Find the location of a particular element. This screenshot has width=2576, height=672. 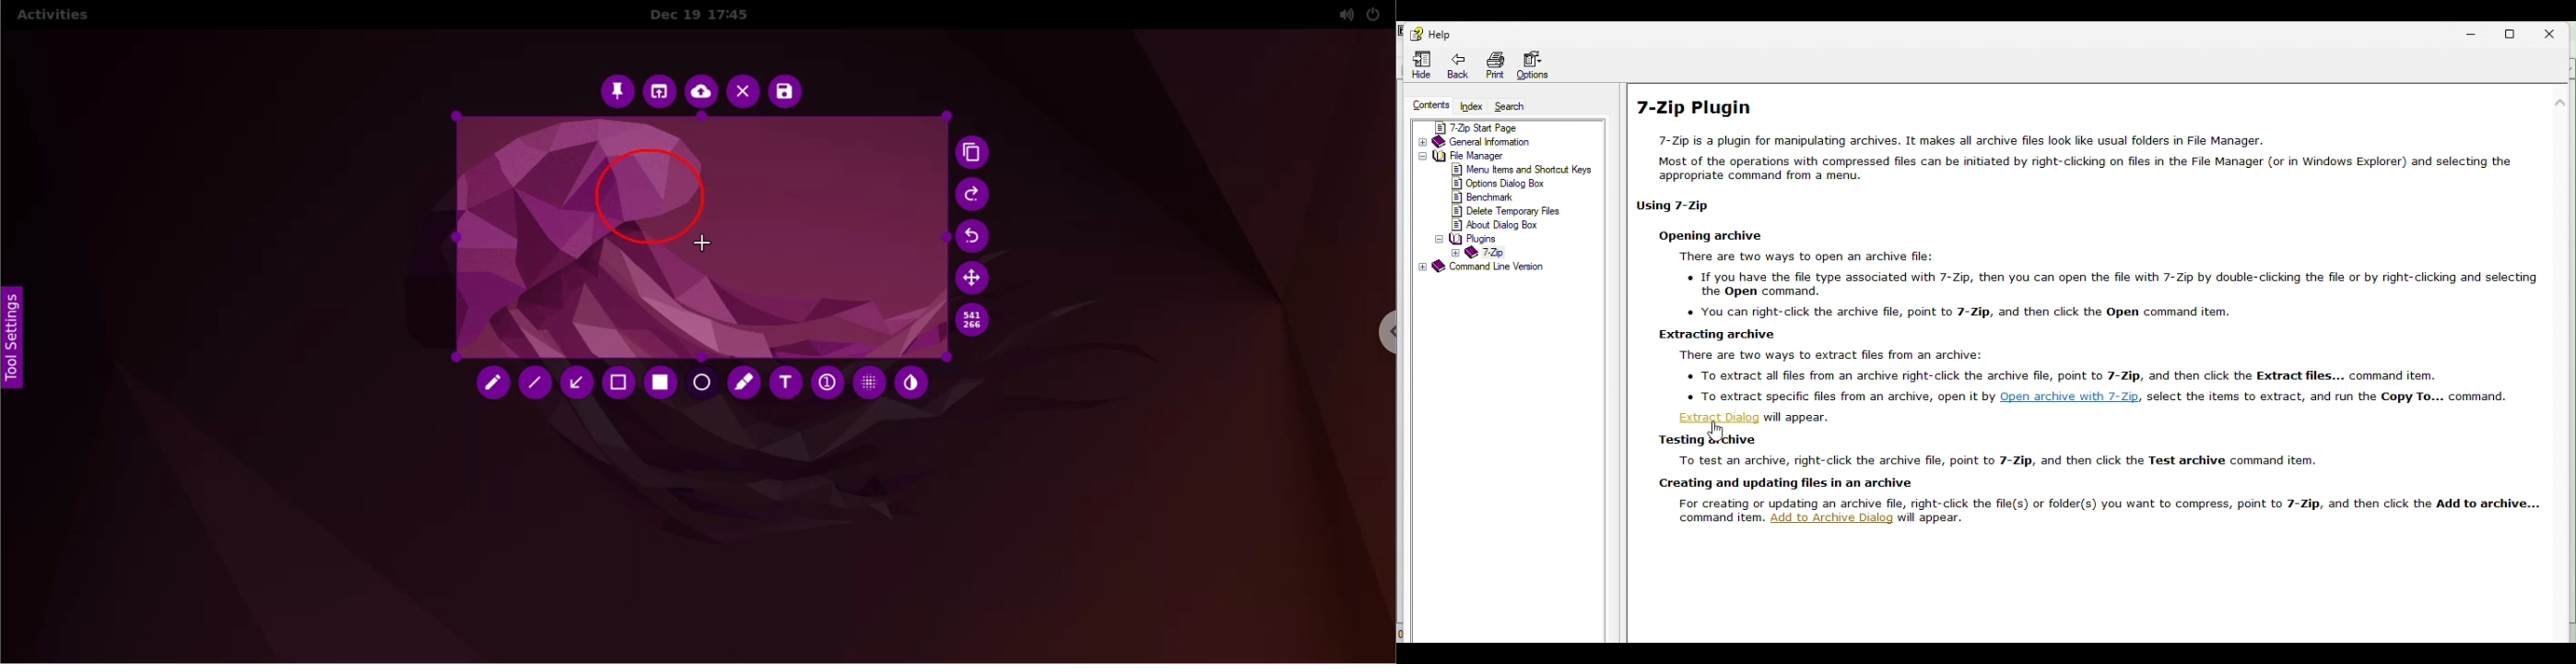

text is located at coordinates (2098, 274).